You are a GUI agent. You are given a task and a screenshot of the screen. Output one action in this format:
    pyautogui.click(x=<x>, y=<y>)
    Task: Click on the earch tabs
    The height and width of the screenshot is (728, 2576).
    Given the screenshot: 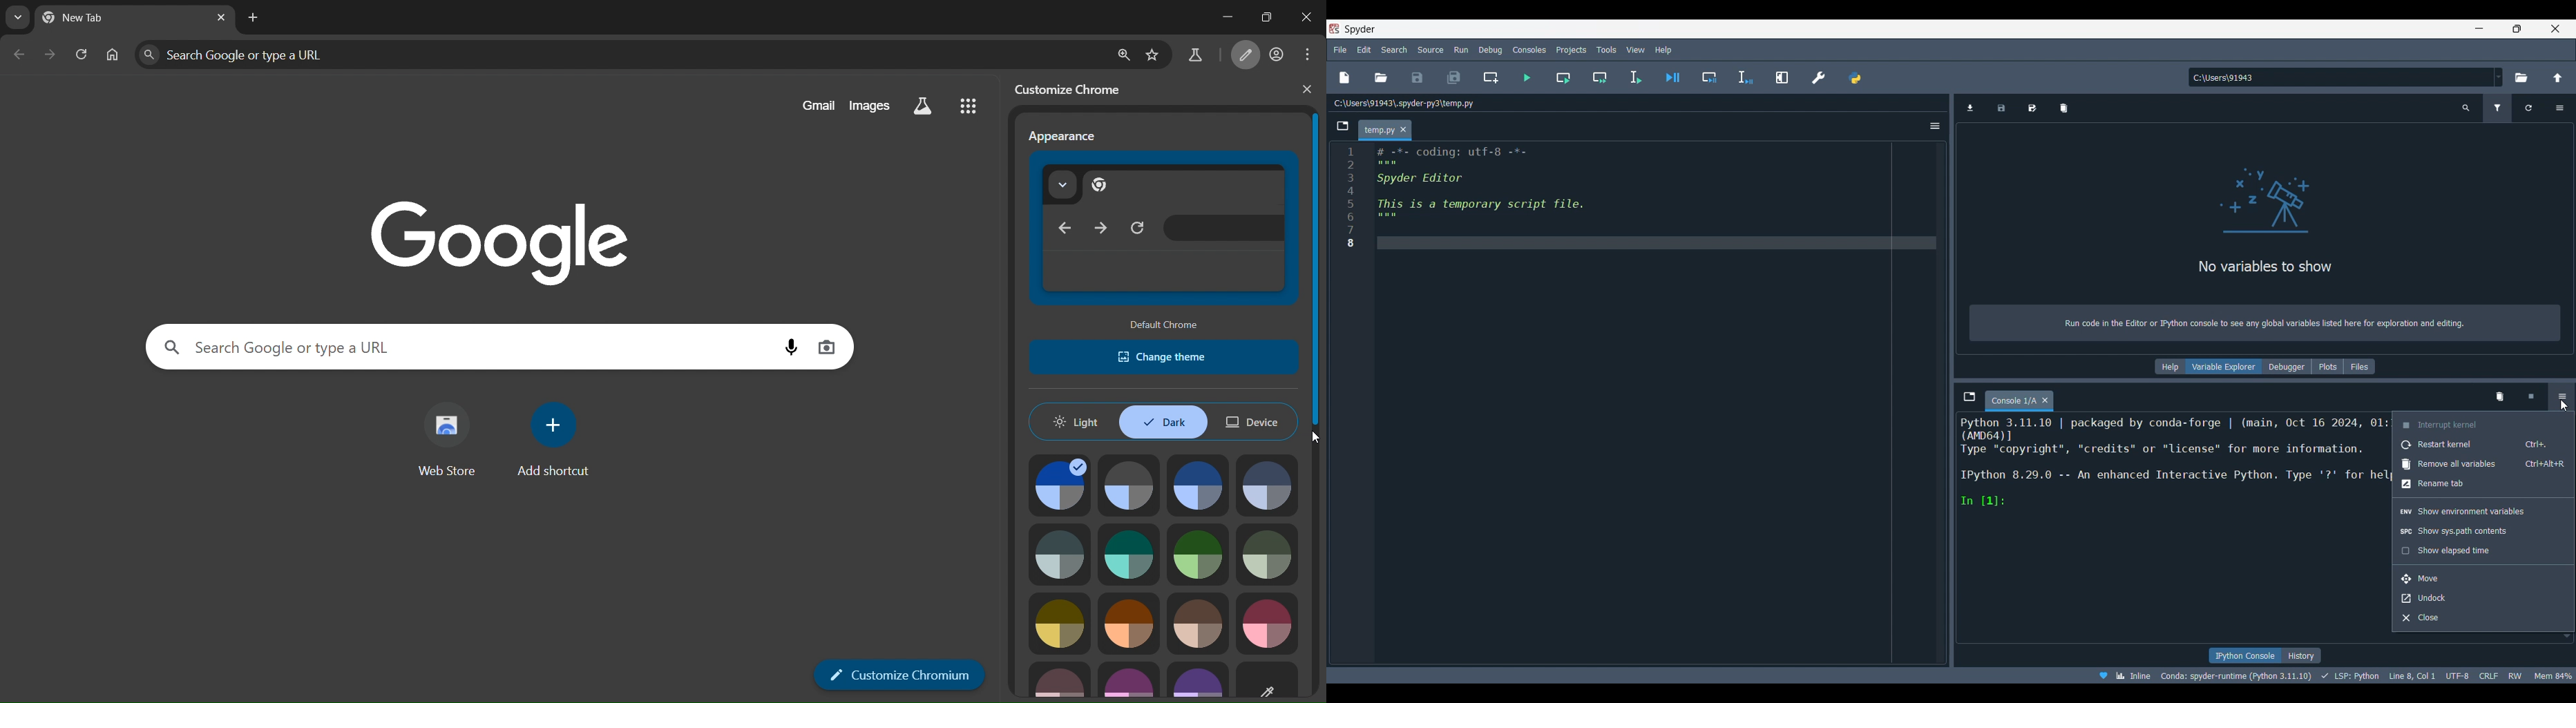 What is the action you would take?
    pyautogui.click(x=15, y=17)
    